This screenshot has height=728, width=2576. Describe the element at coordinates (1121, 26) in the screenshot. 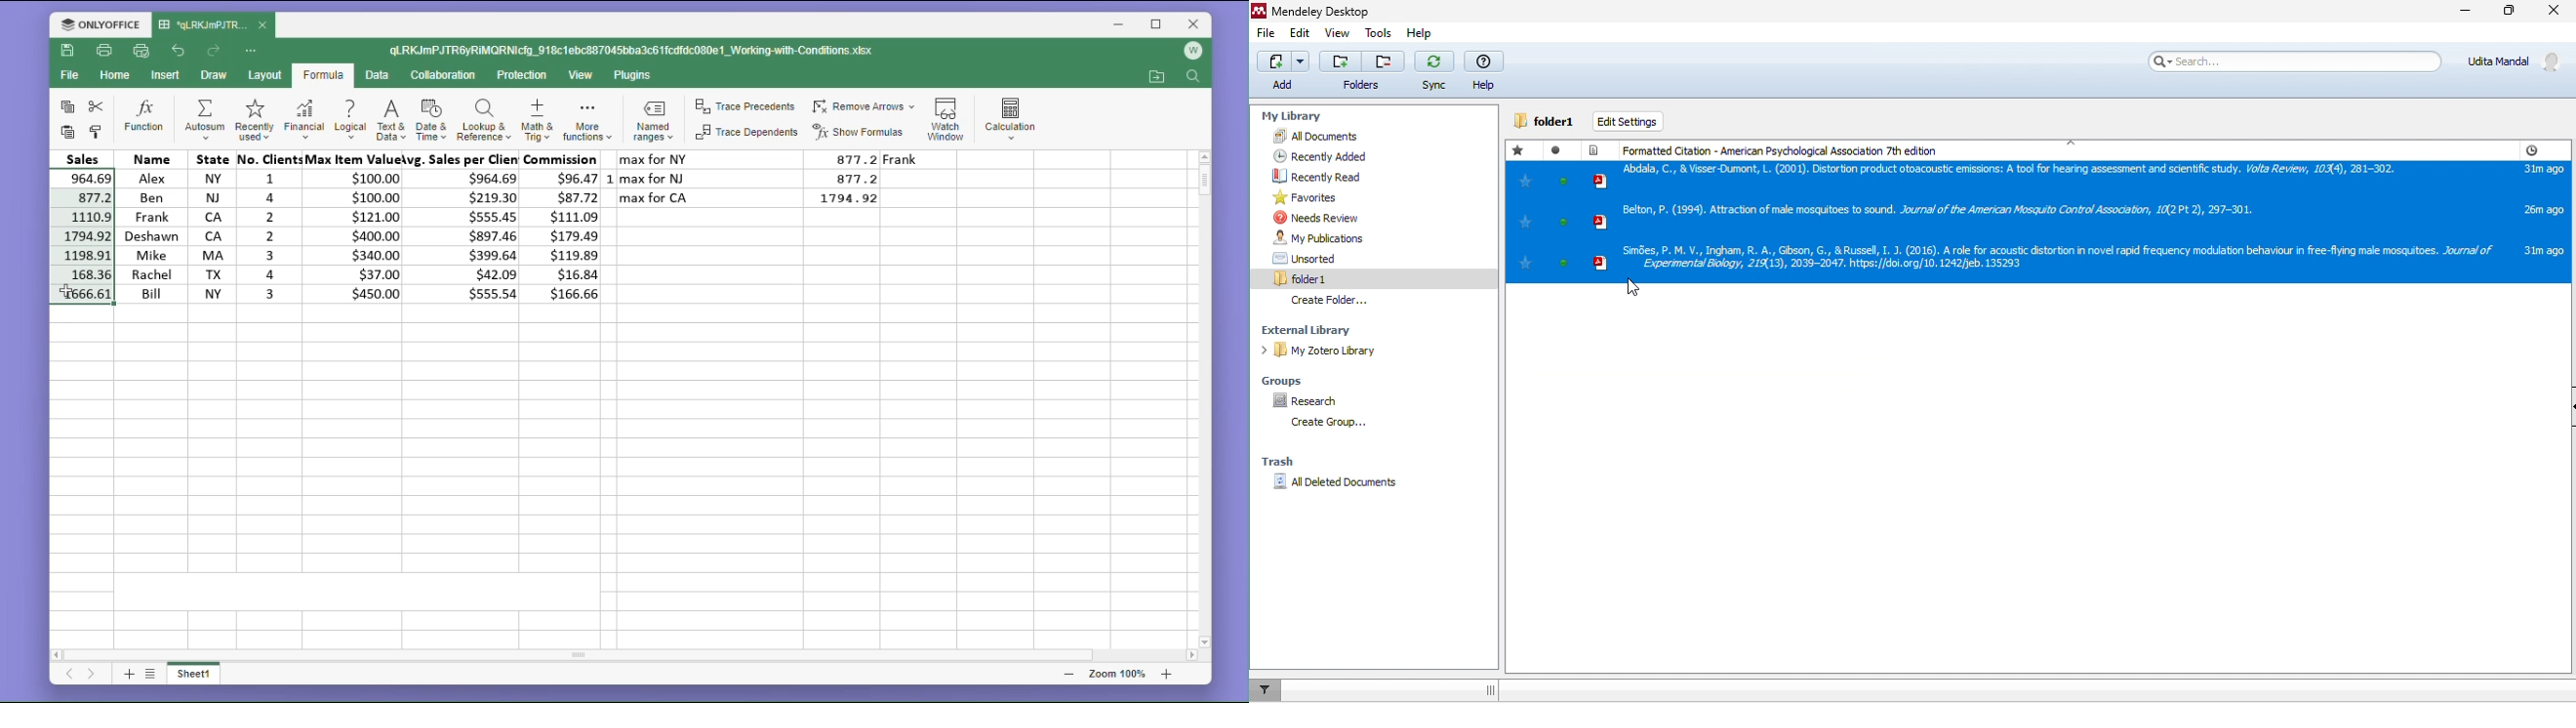

I see `minimize` at that location.